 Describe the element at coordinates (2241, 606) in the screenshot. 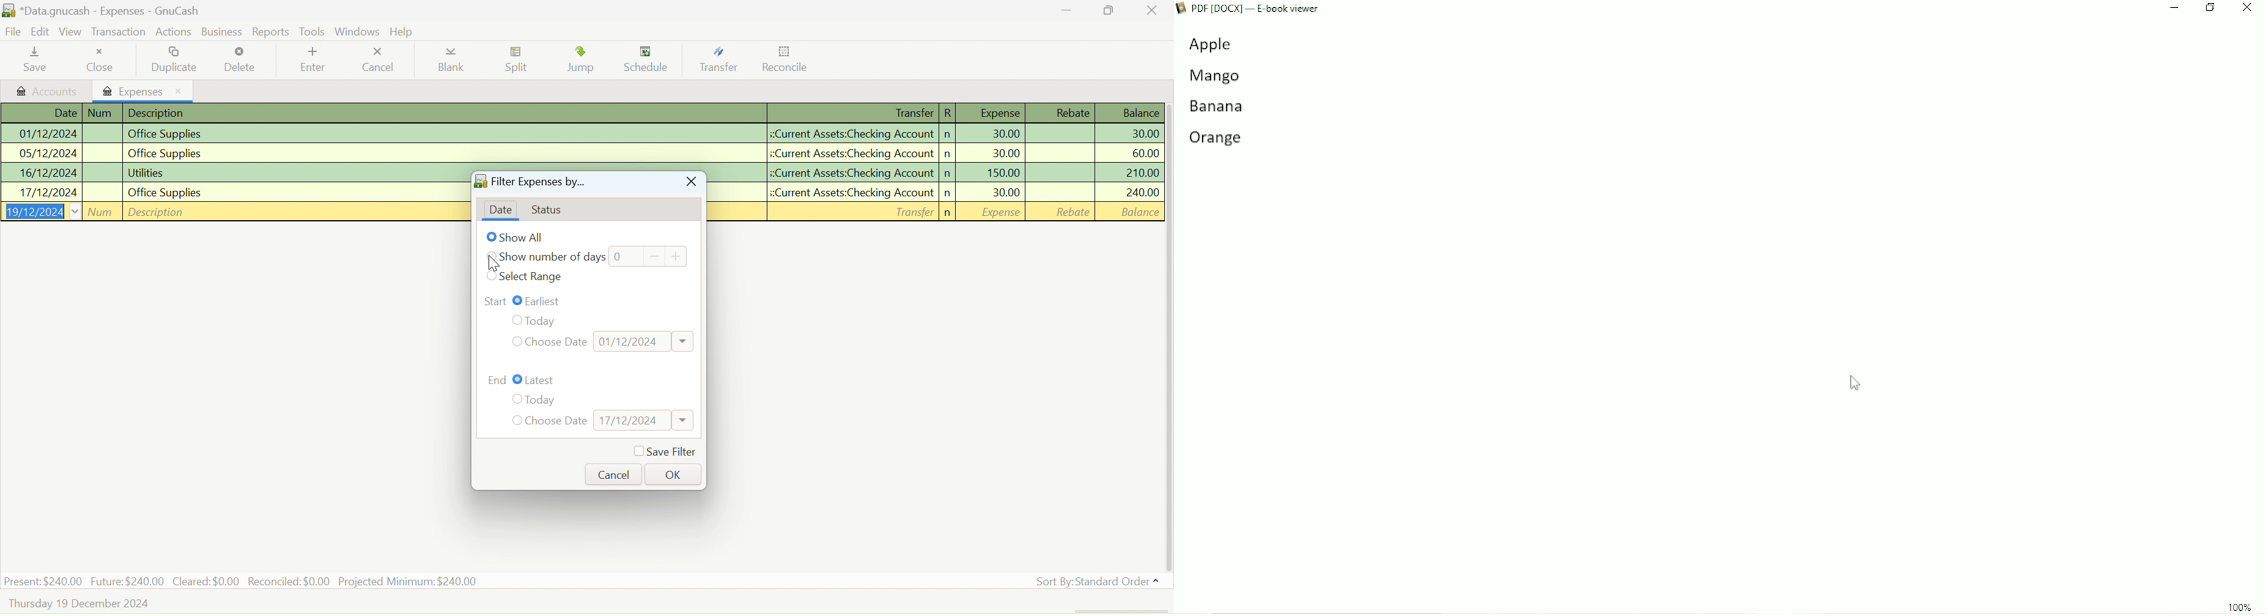

I see `100%` at that location.